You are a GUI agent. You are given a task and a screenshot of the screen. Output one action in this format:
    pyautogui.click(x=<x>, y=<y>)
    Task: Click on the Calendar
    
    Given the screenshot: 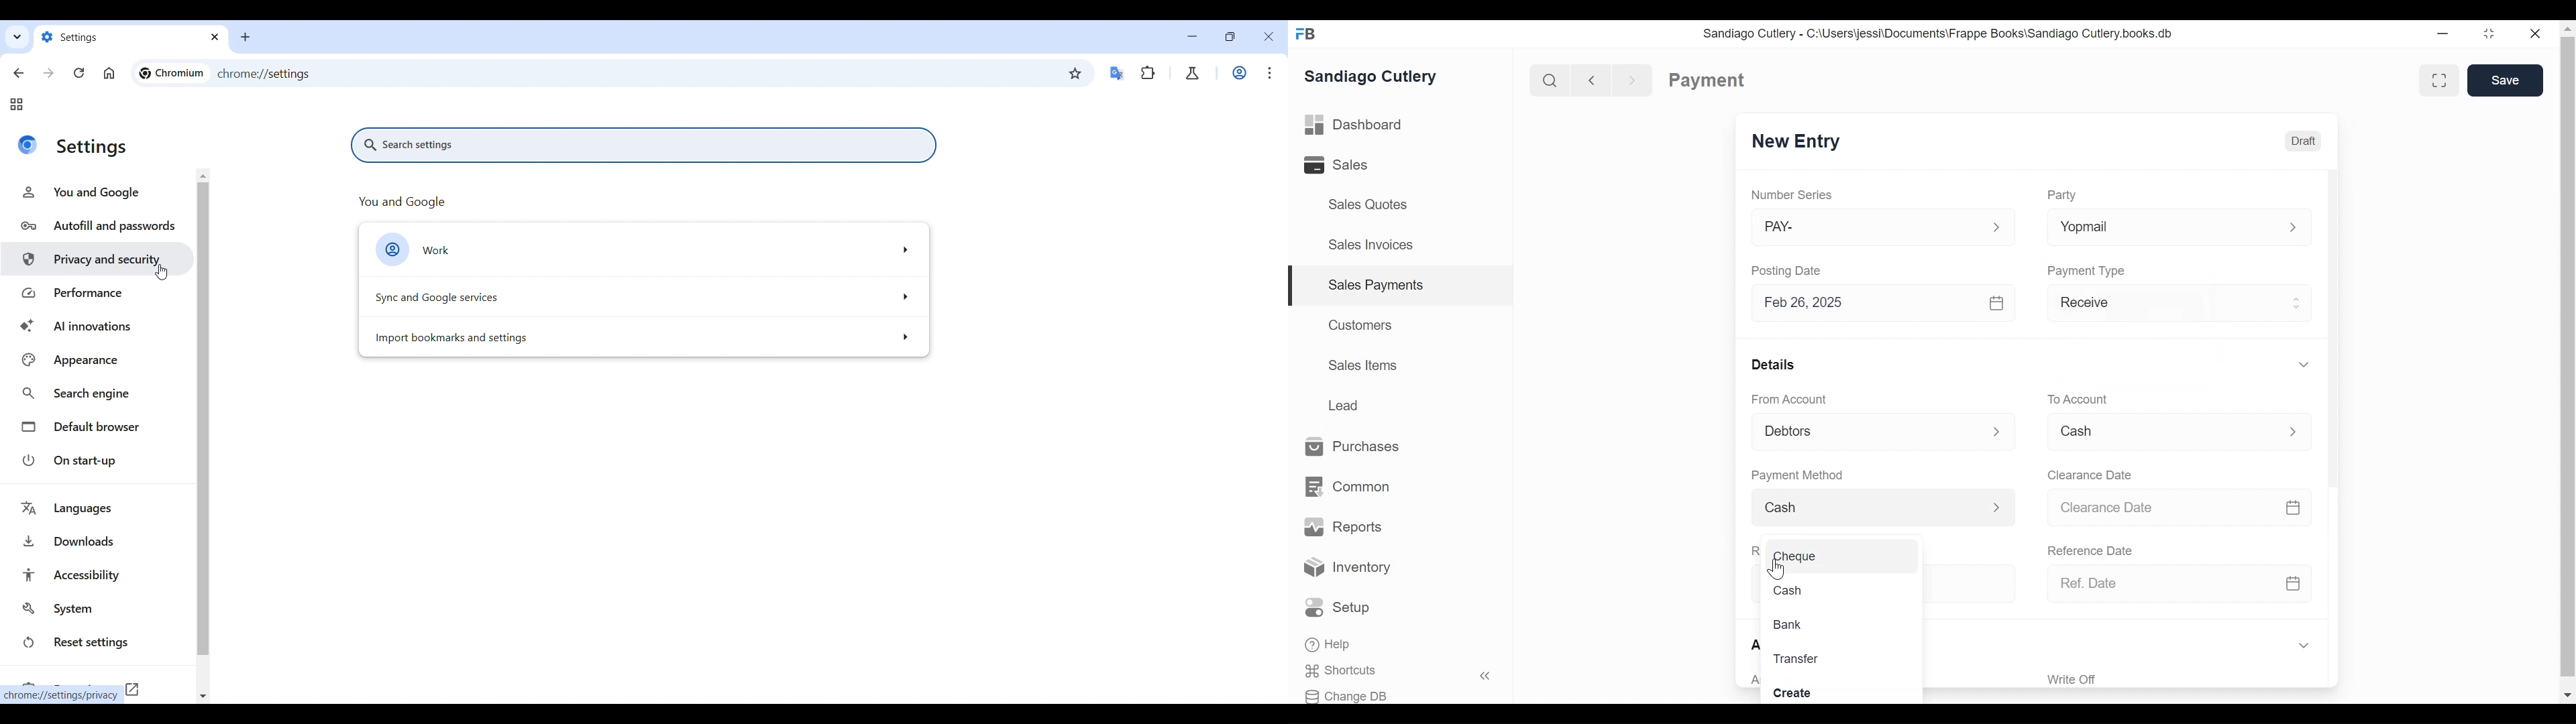 What is the action you would take?
    pyautogui.click(x=2296, y=583)
    